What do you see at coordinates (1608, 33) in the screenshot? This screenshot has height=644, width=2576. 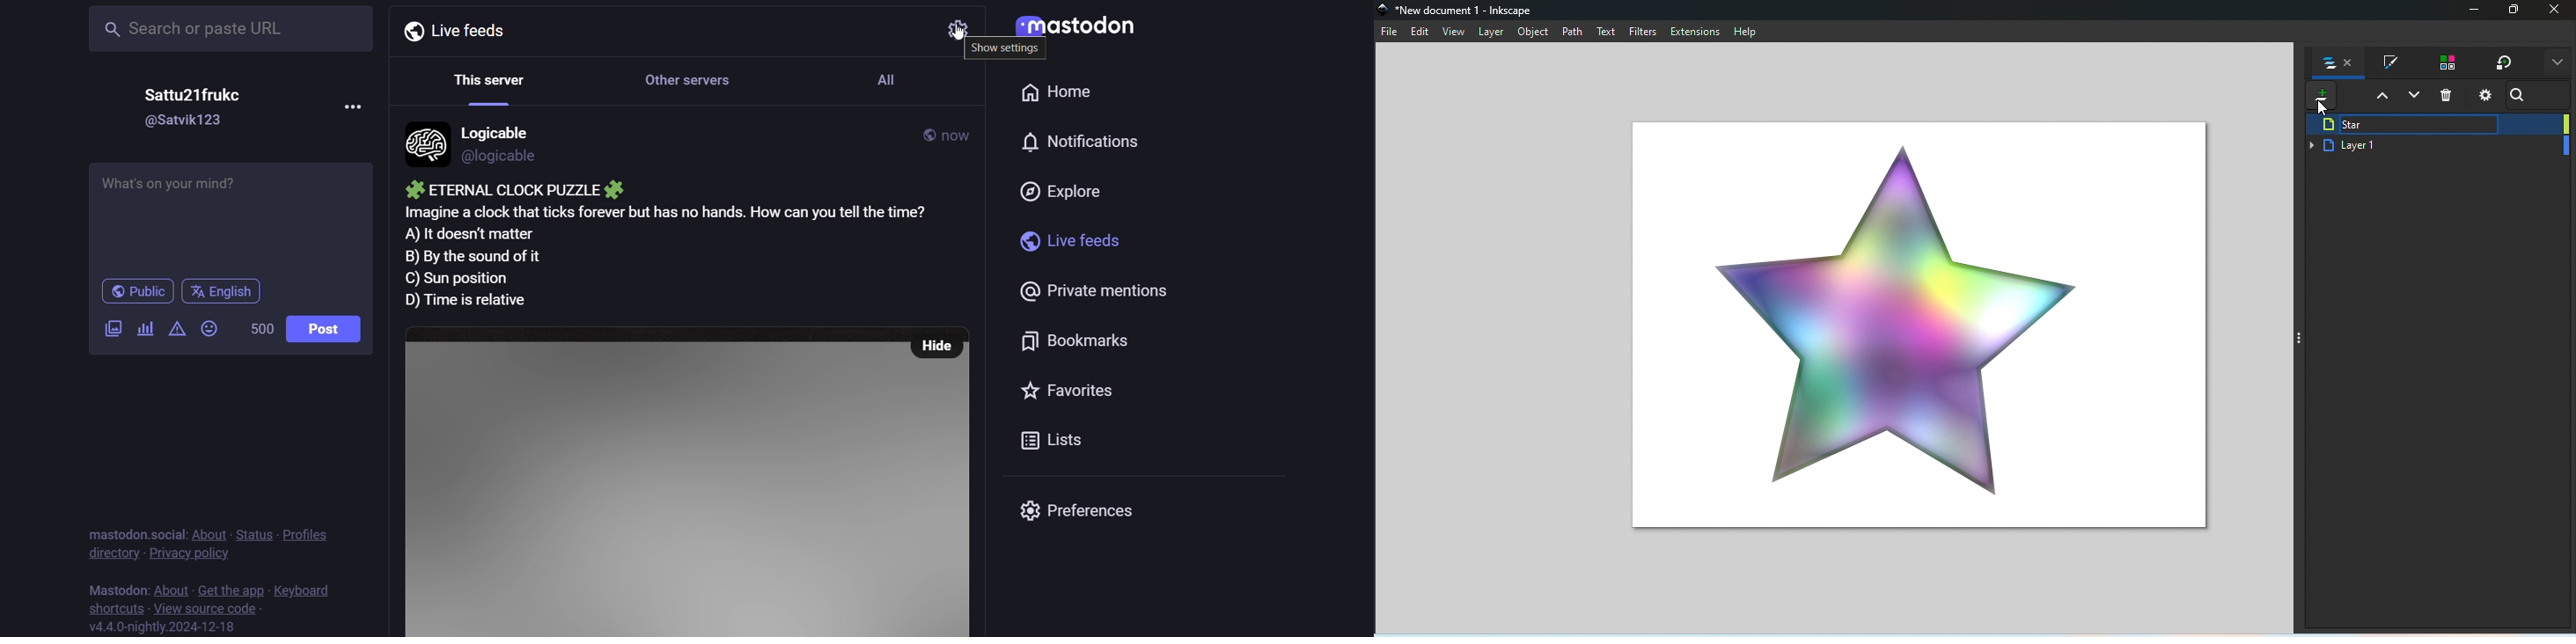 I see `Text` at bounding box center [1608, 33].